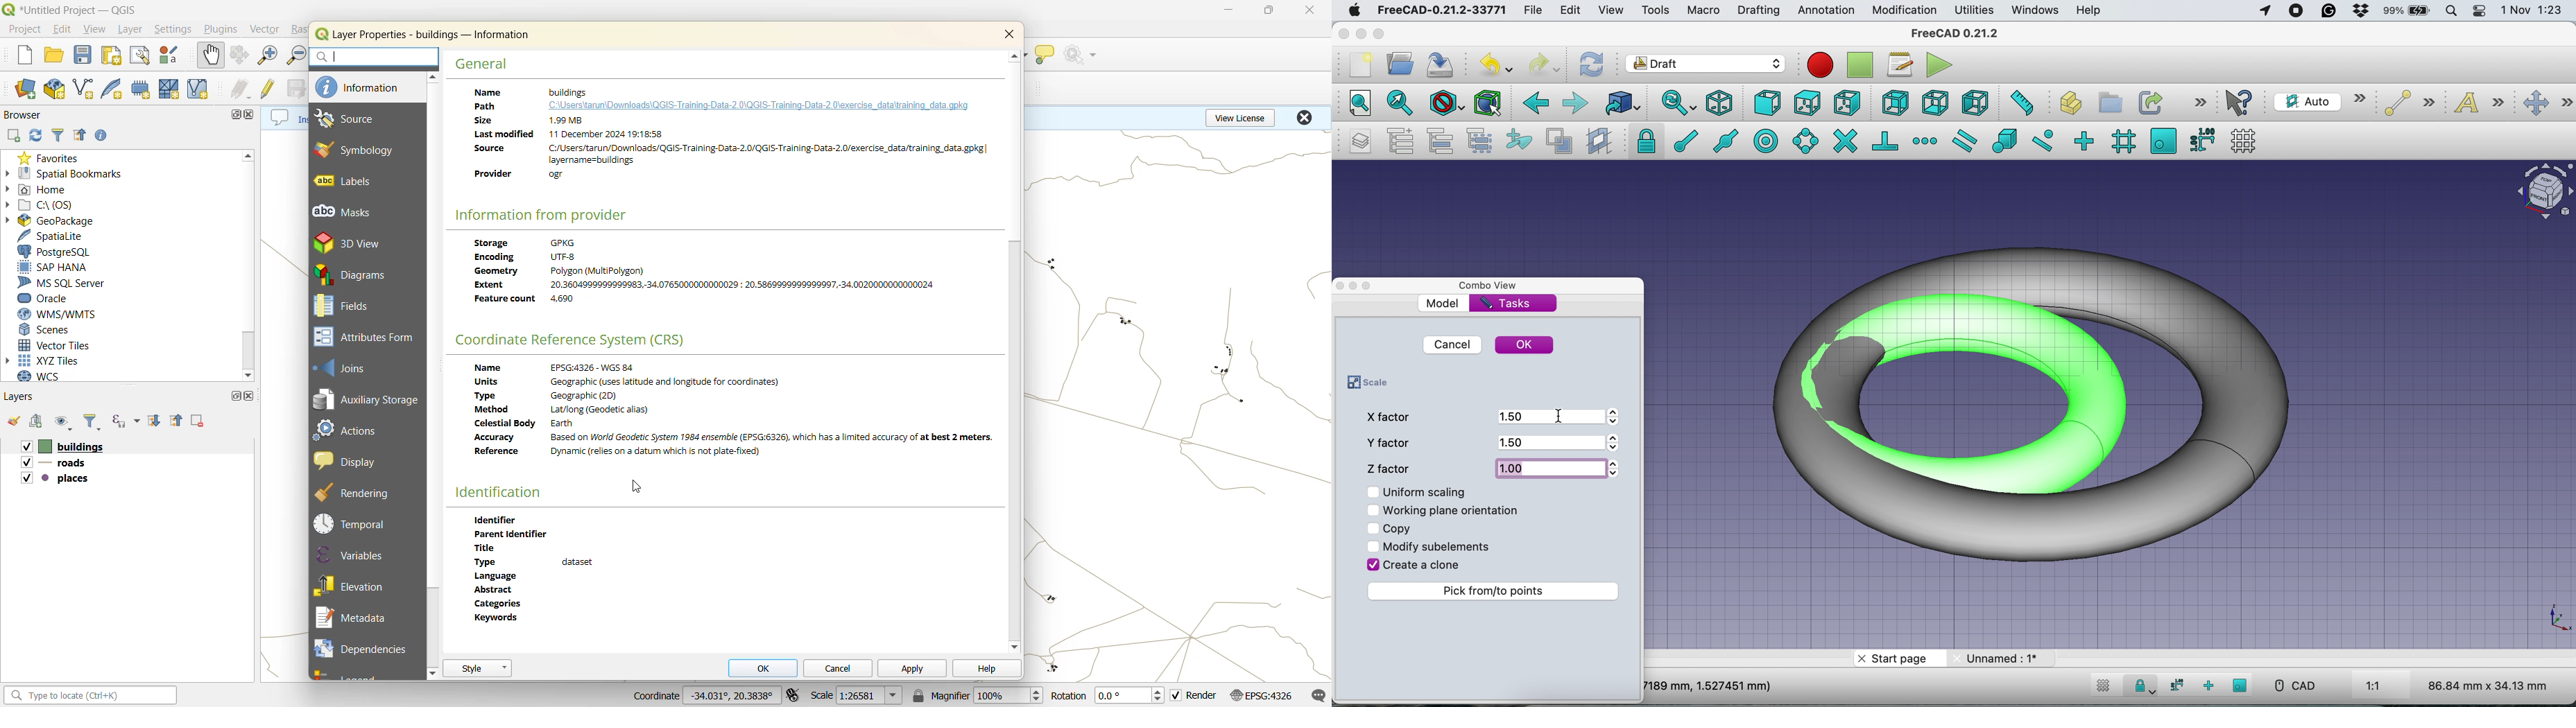 This screenshot has width=2576, height=728. Describe the element at coordinates (1936, 102) in the screenshot. I see `bottom` at that location.